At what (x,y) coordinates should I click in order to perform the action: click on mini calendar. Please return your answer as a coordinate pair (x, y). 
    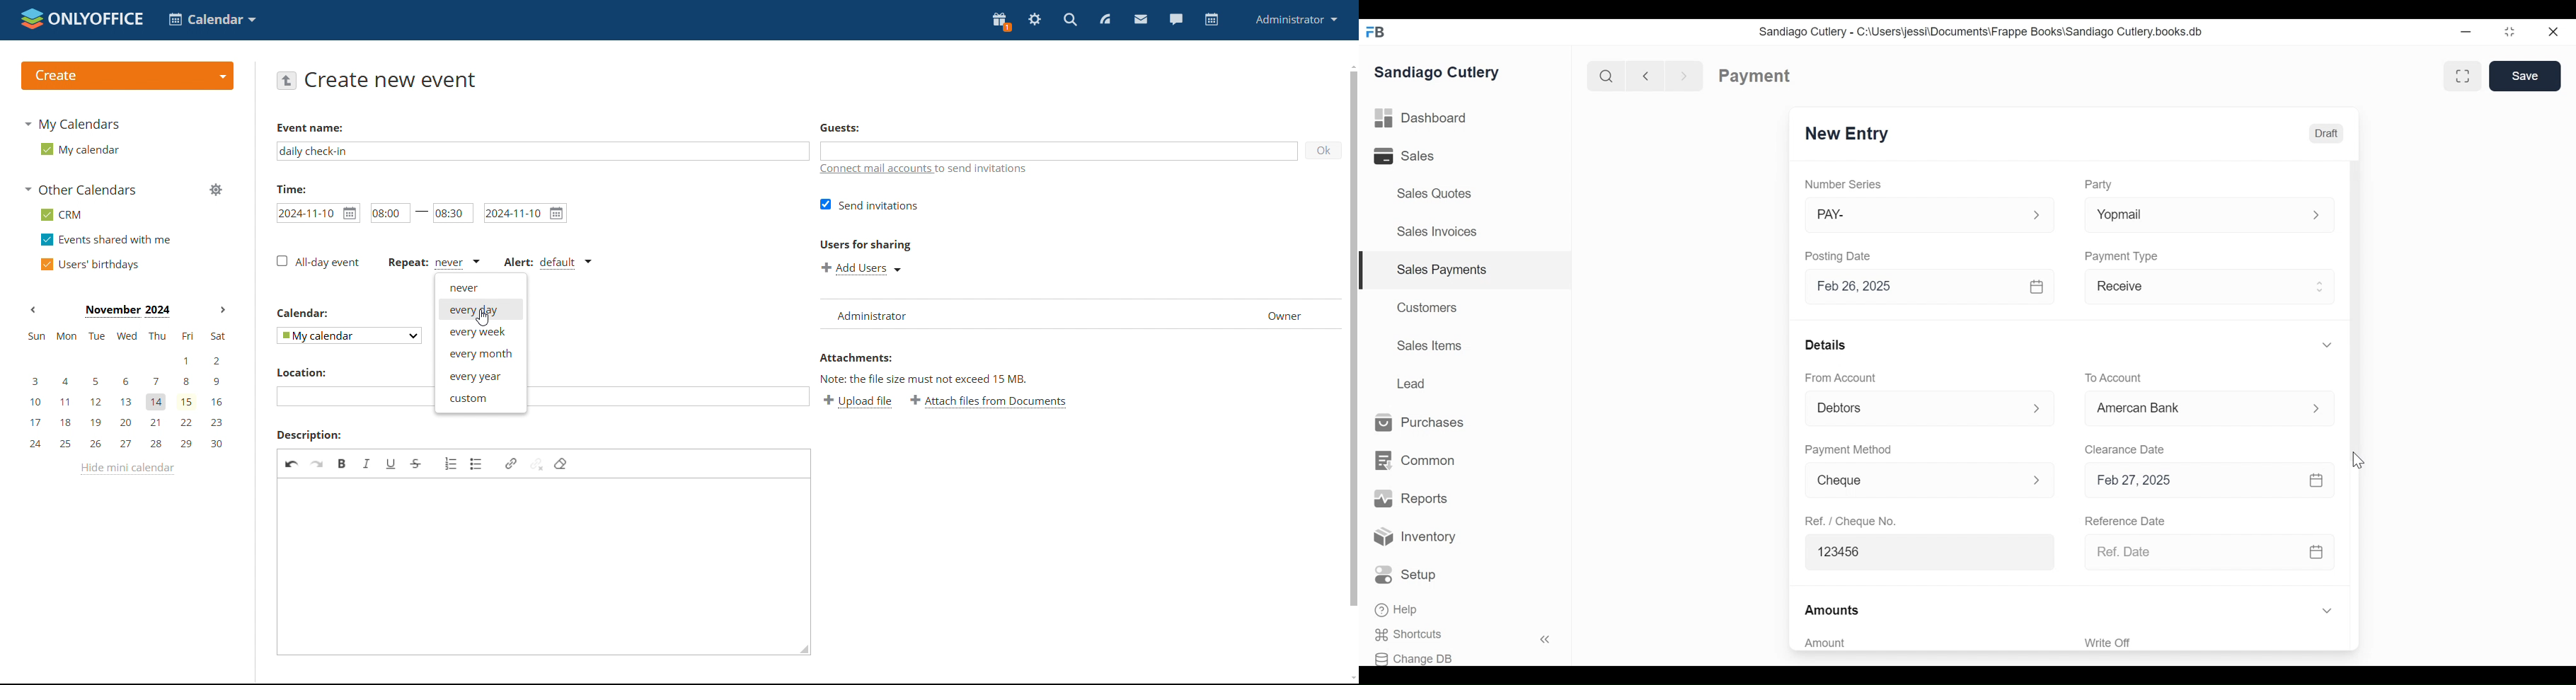
    Looking at the image, I should click on (126, 389).